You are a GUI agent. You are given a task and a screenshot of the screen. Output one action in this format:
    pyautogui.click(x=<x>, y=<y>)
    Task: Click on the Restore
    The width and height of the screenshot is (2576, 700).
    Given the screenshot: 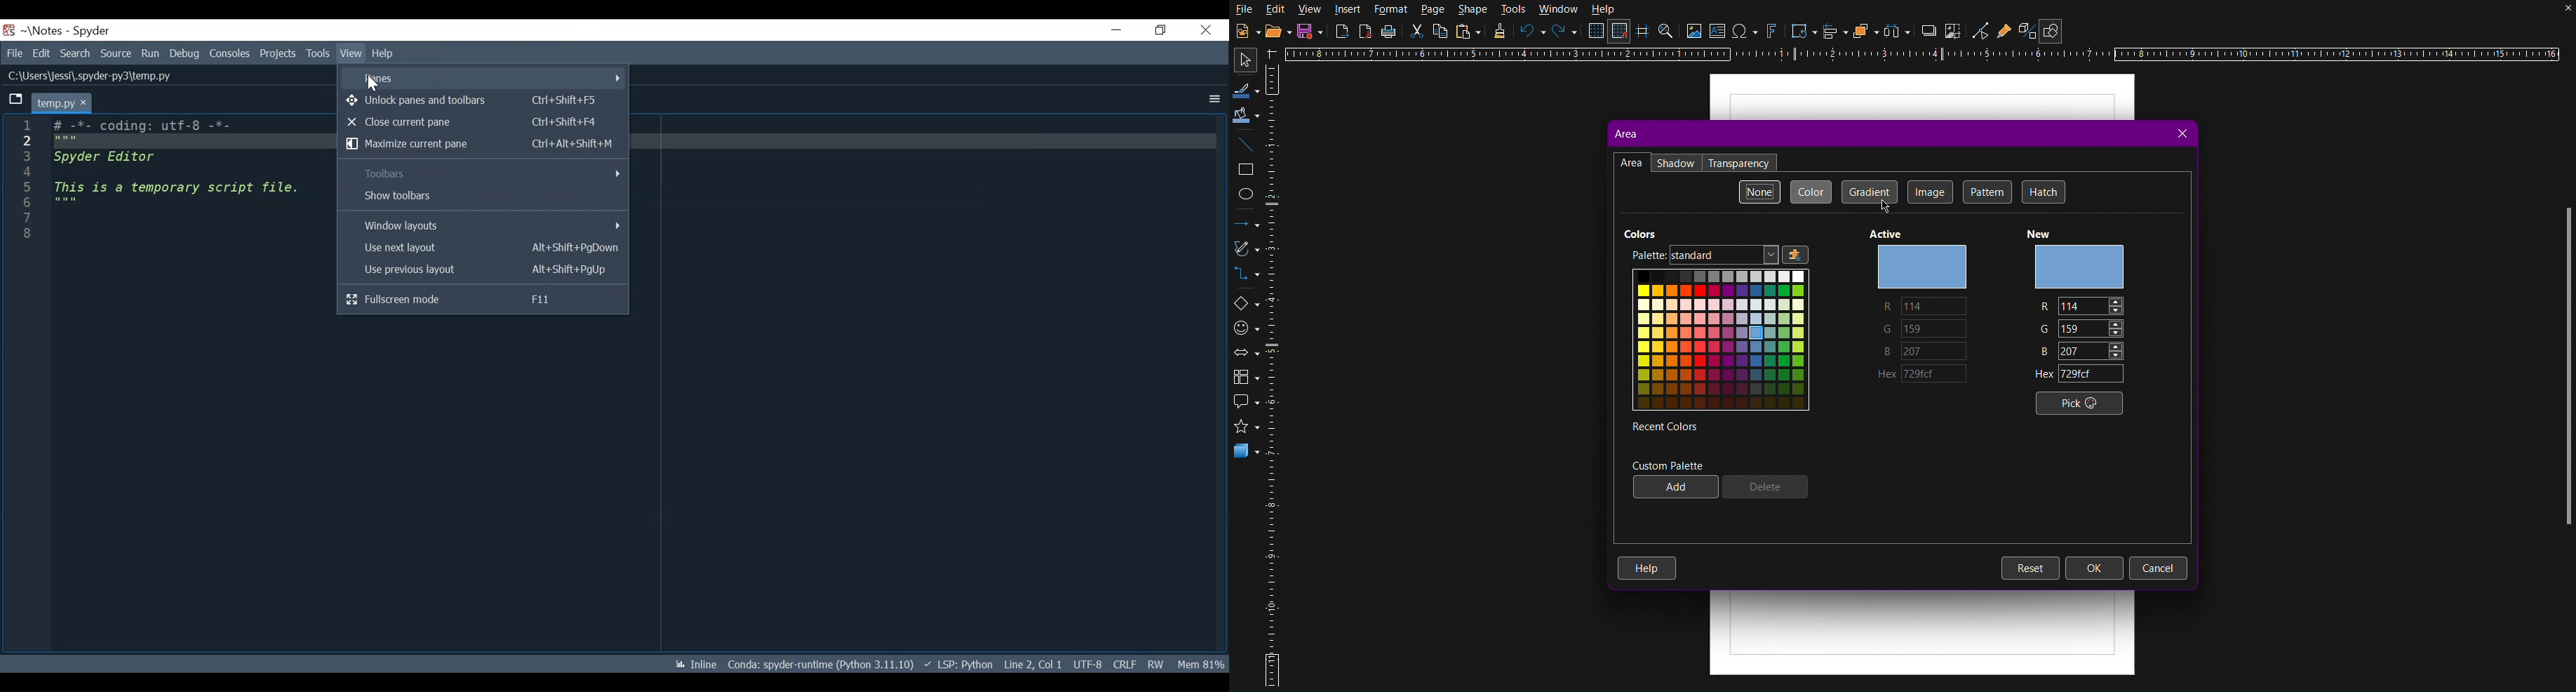 What is the action you would take?
    pyautogui.click(x=1157, y=31)
    